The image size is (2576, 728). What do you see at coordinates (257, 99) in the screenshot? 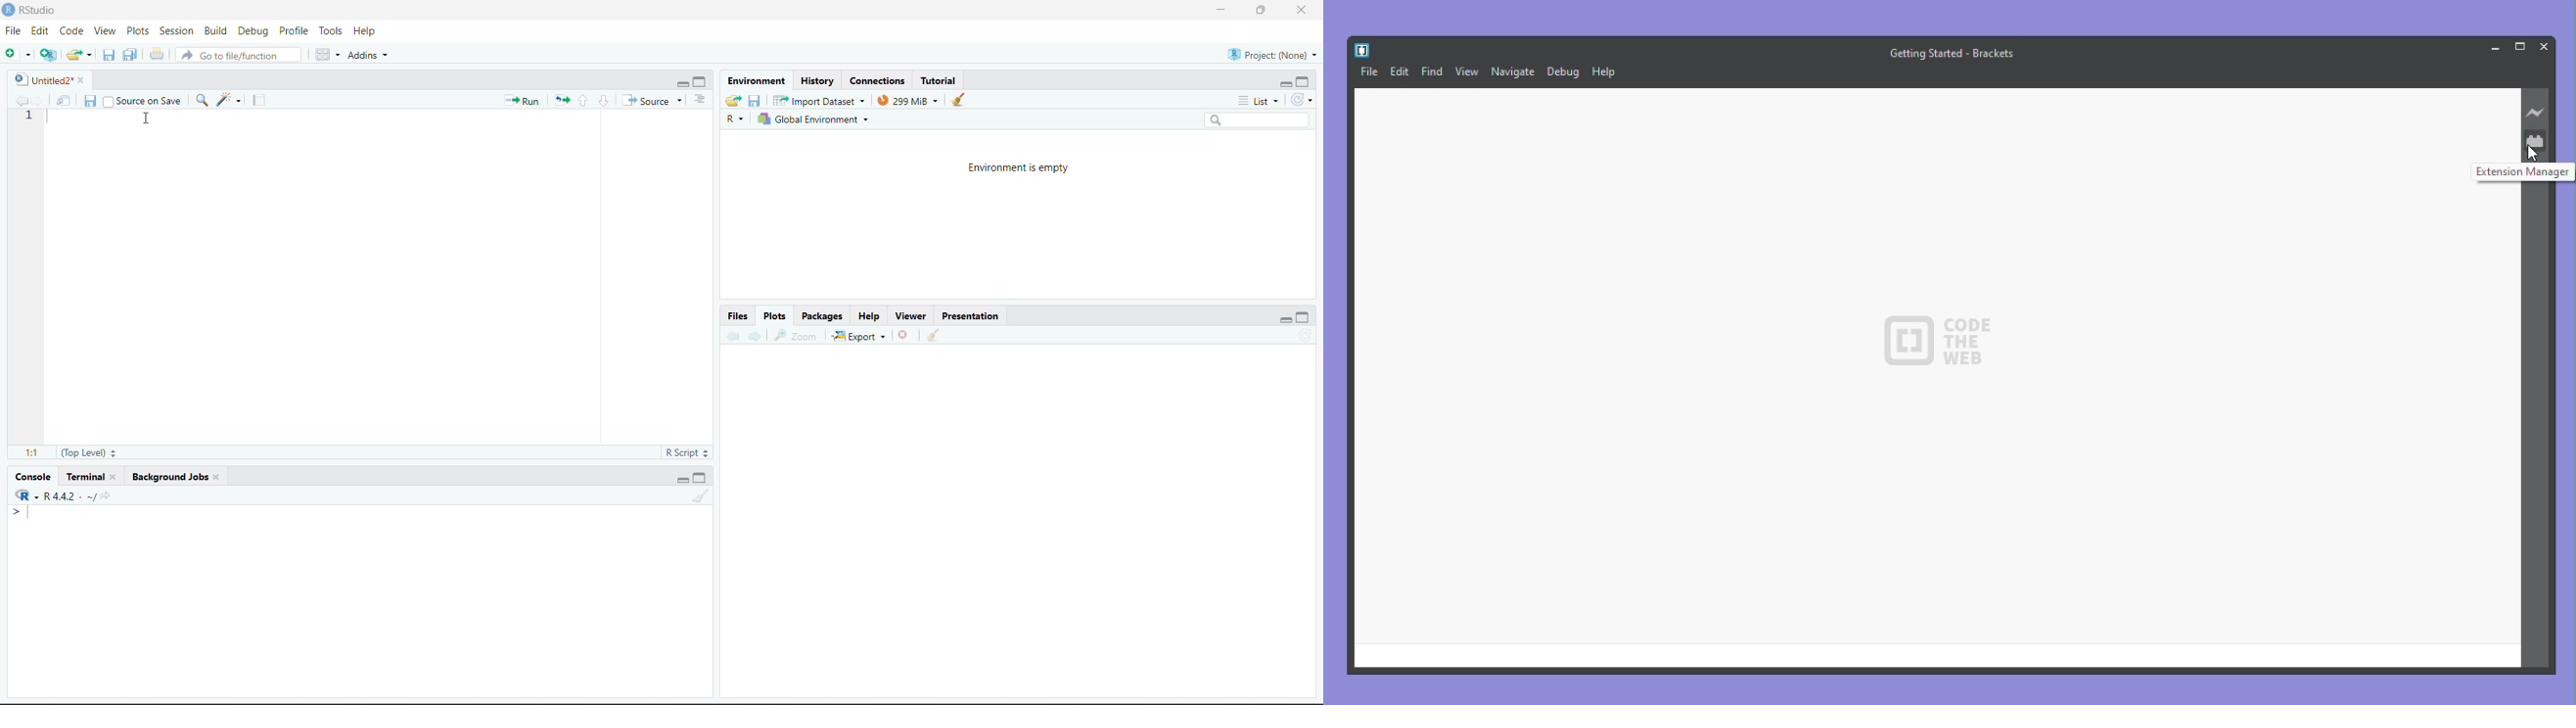
I see `compile report` at bounding box center [257, 99].